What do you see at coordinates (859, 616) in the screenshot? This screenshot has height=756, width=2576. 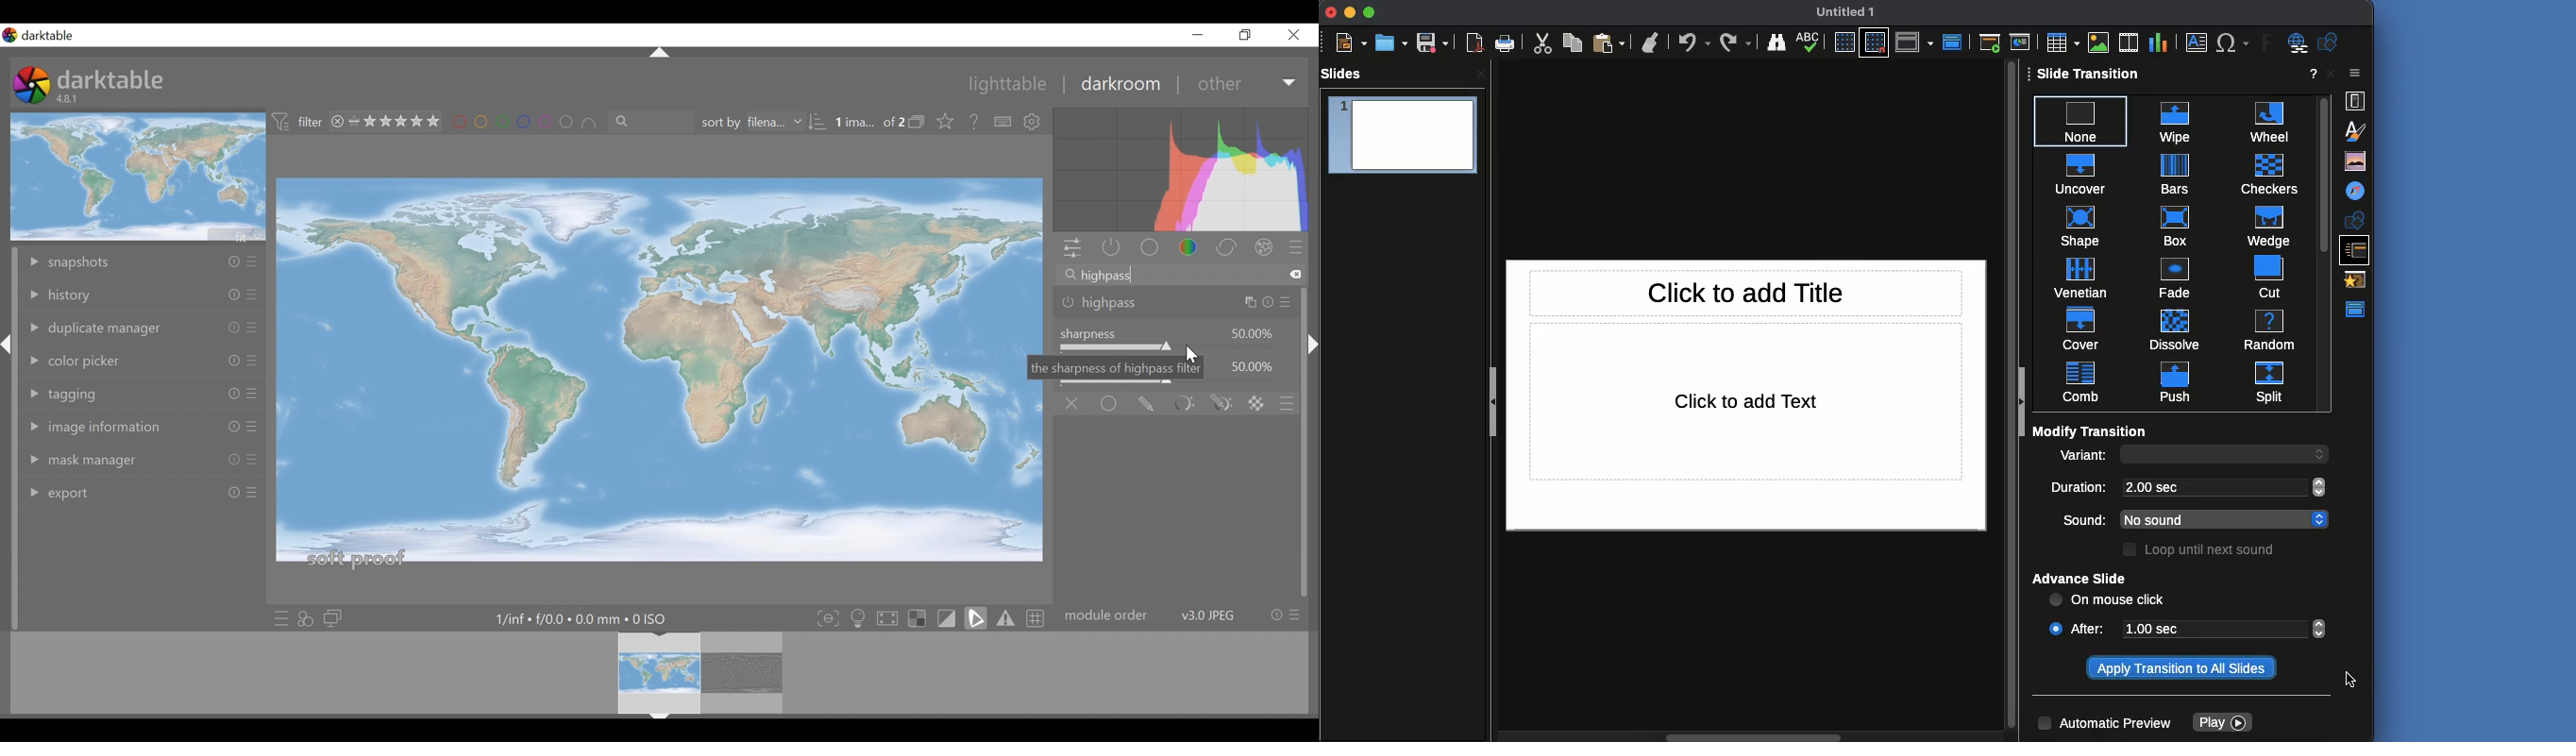 I see `toggle ISO 12646` at bounding box center [859, 616].